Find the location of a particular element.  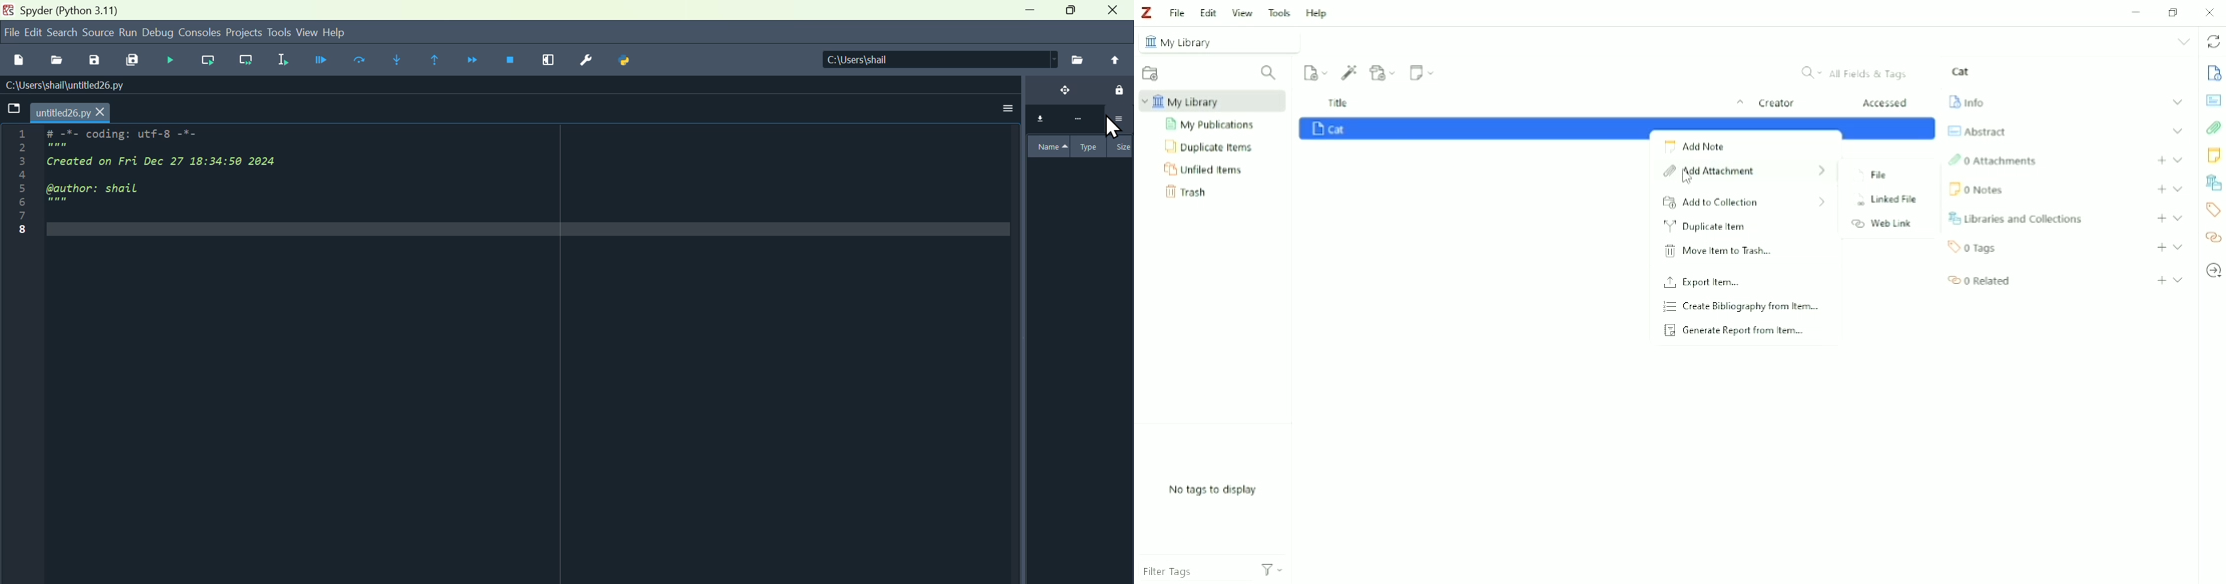

Unfiled Items is located at coordinates (1205, 168).